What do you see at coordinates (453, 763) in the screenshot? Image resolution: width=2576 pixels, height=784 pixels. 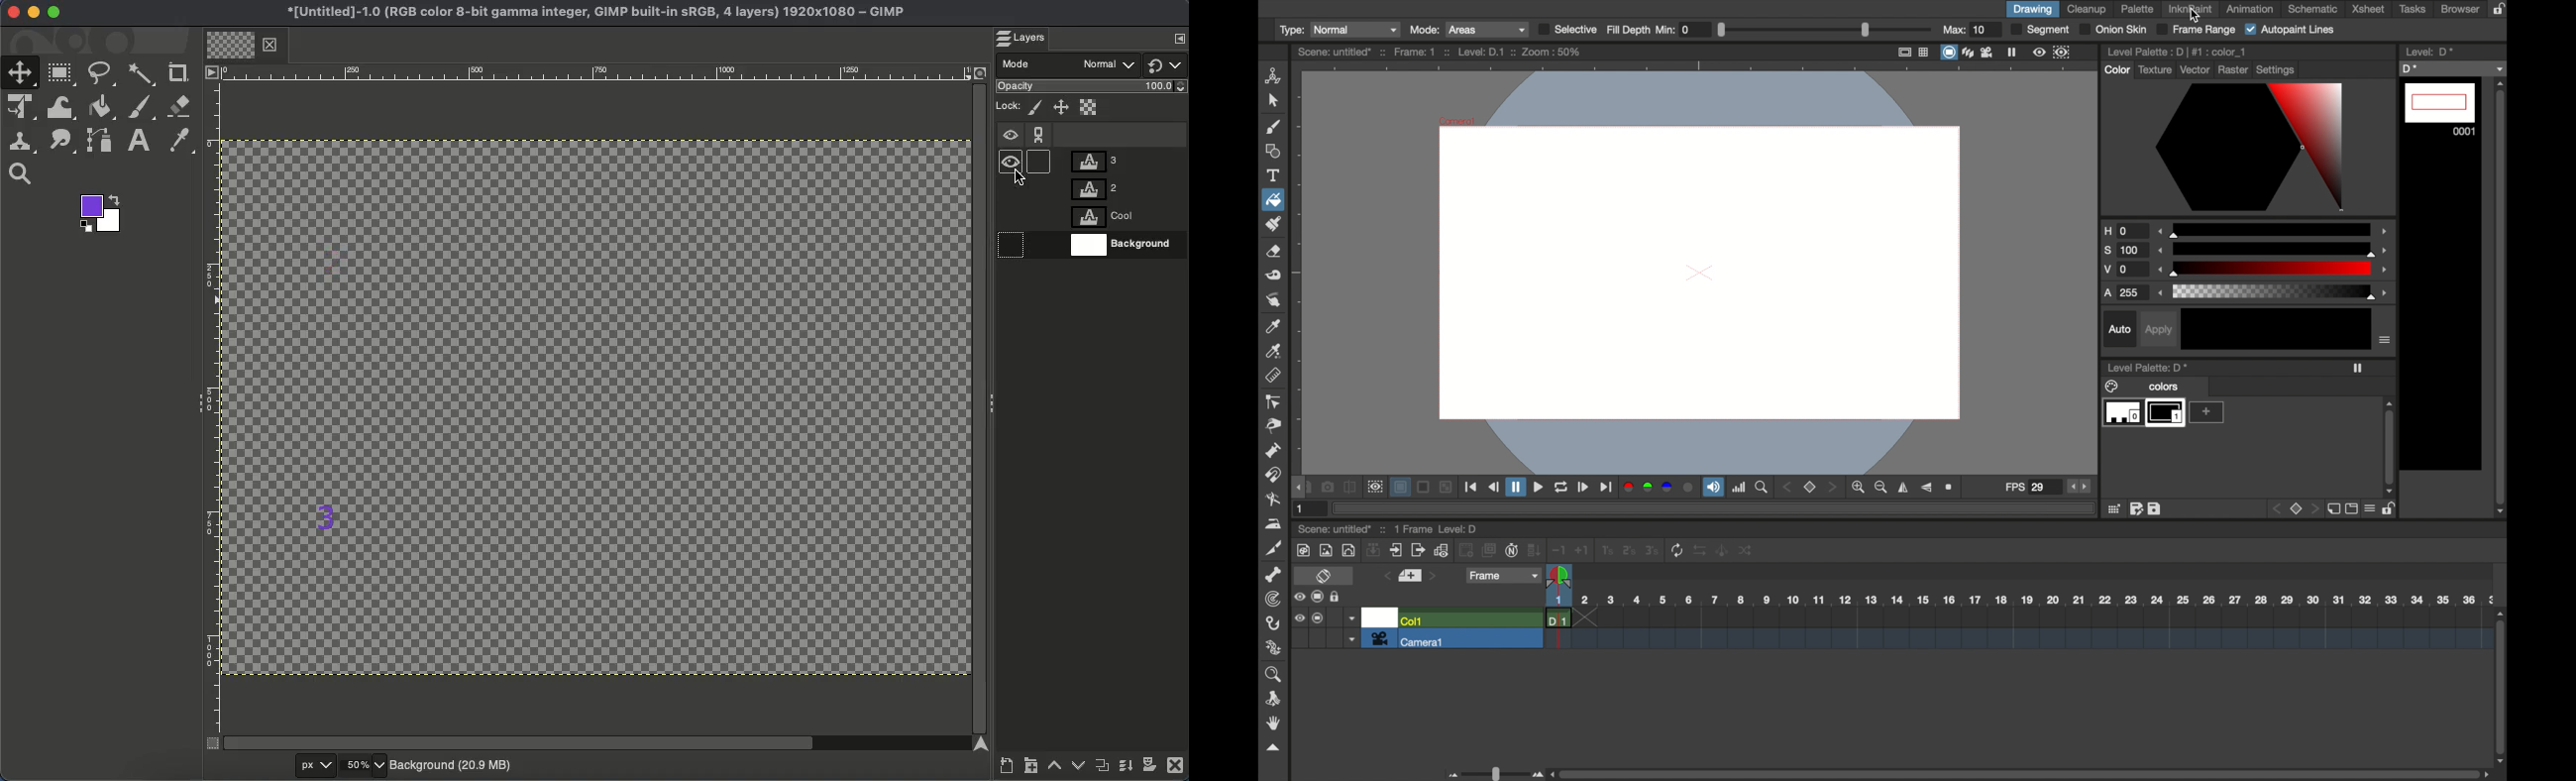 I see `Background` at bounding box center [453, 763].